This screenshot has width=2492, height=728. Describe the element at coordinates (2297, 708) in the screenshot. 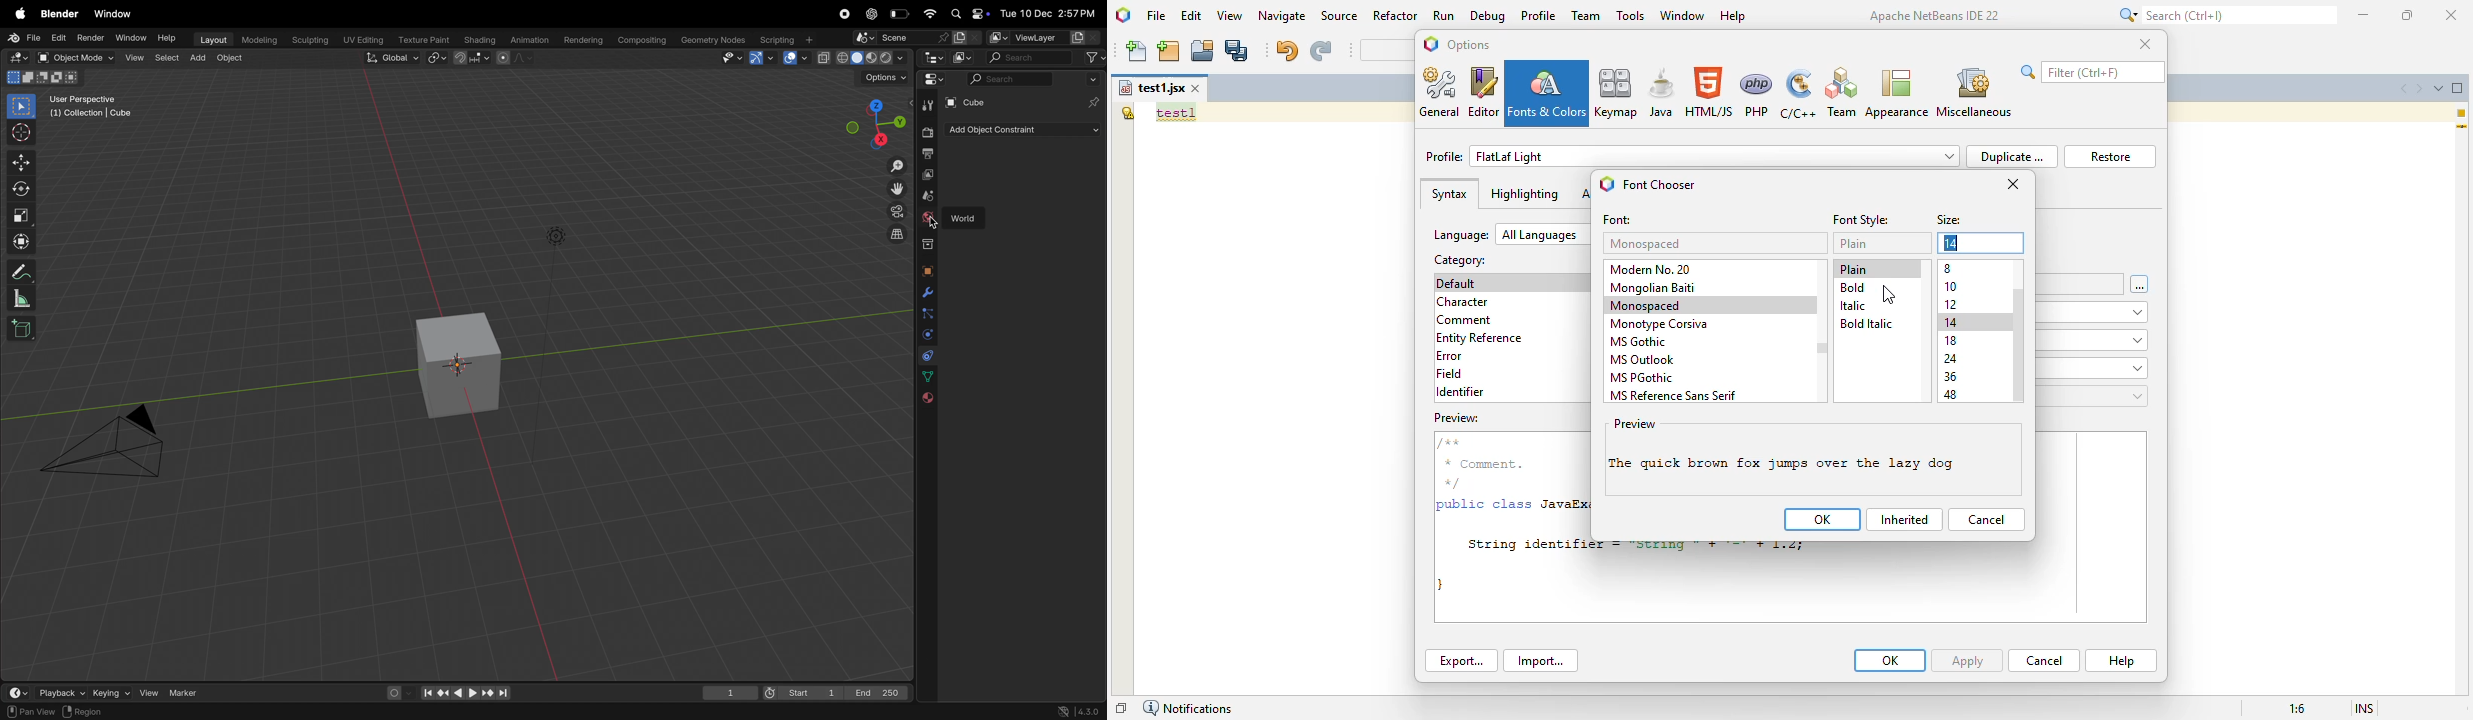

I see `magnification ratio` at that location.